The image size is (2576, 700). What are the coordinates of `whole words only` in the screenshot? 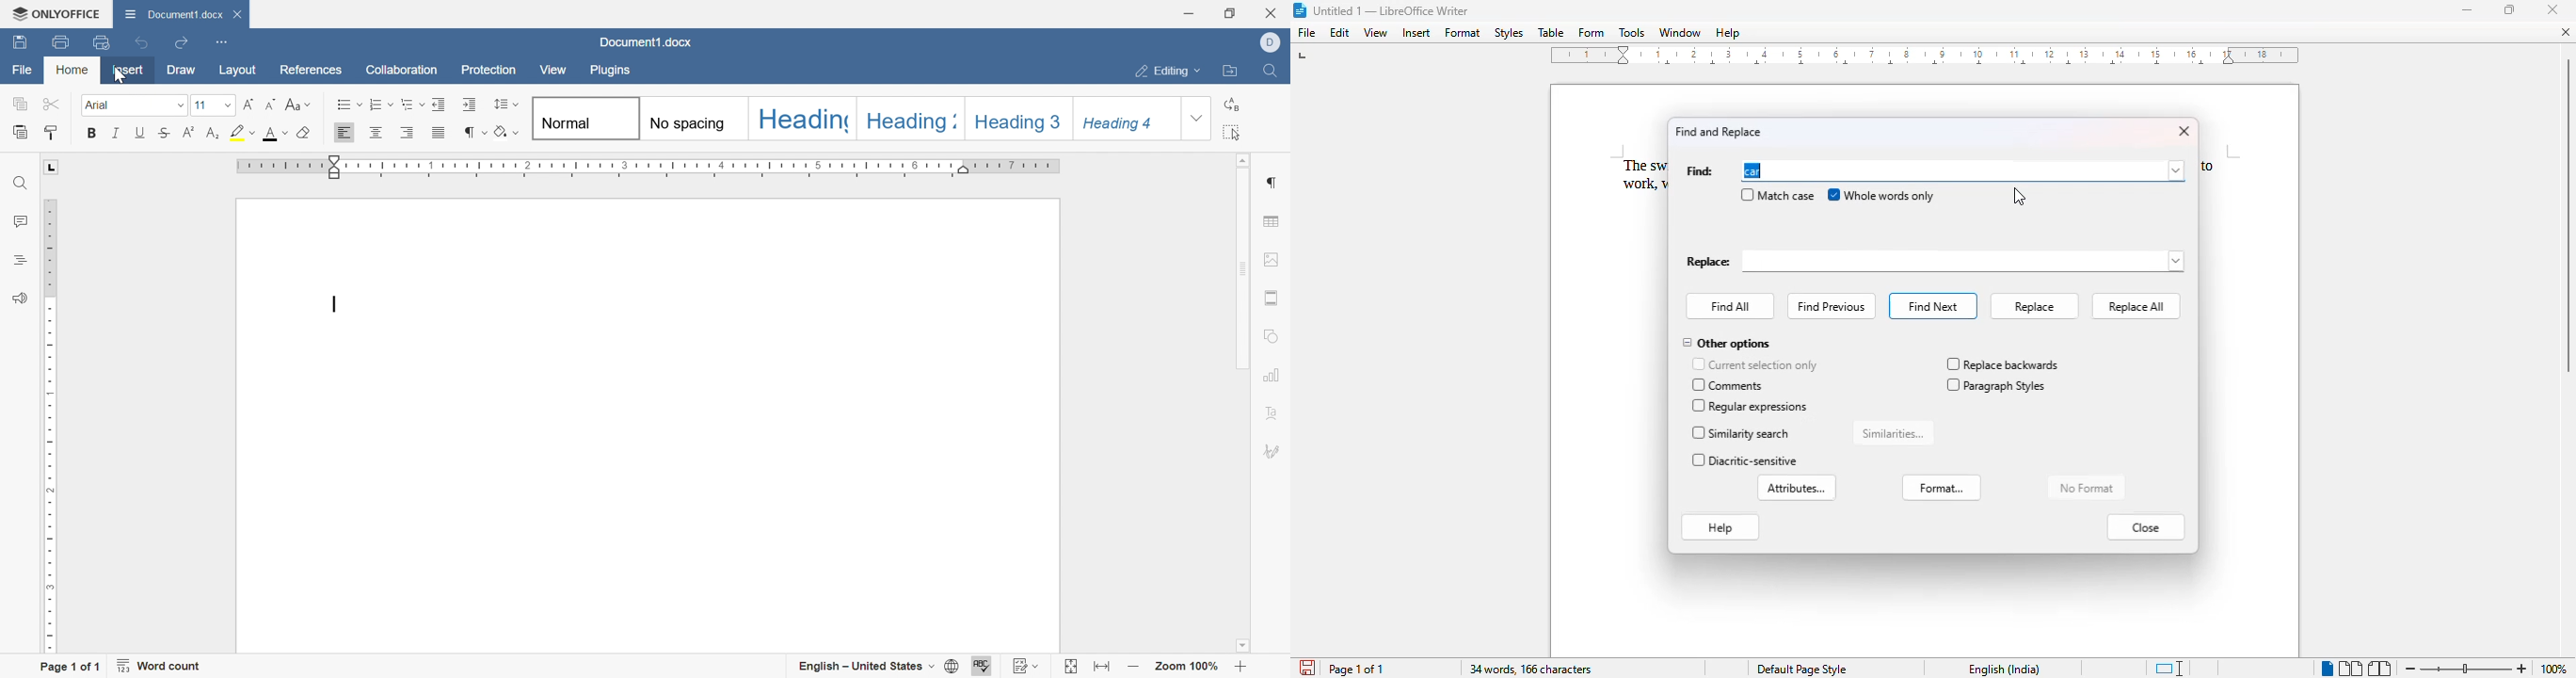 It's located at (1881, 195).